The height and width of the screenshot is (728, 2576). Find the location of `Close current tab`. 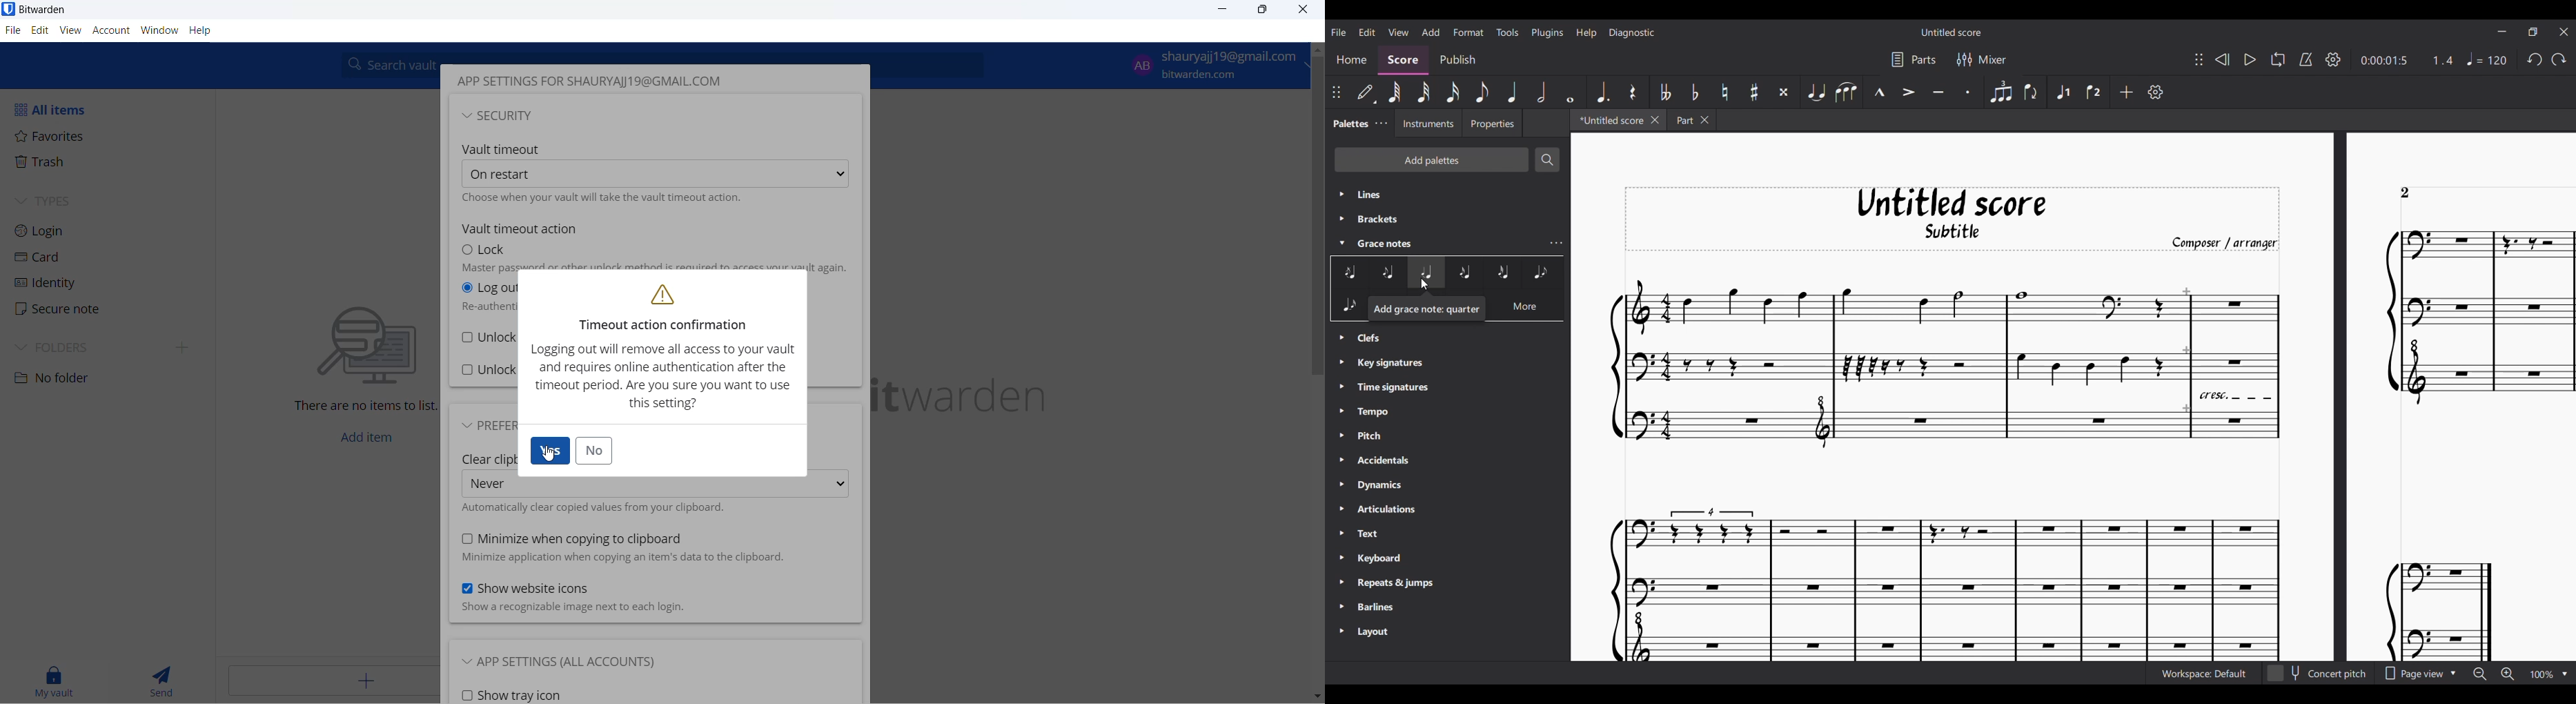

Close current tab is located at coordinates (1654, 120).